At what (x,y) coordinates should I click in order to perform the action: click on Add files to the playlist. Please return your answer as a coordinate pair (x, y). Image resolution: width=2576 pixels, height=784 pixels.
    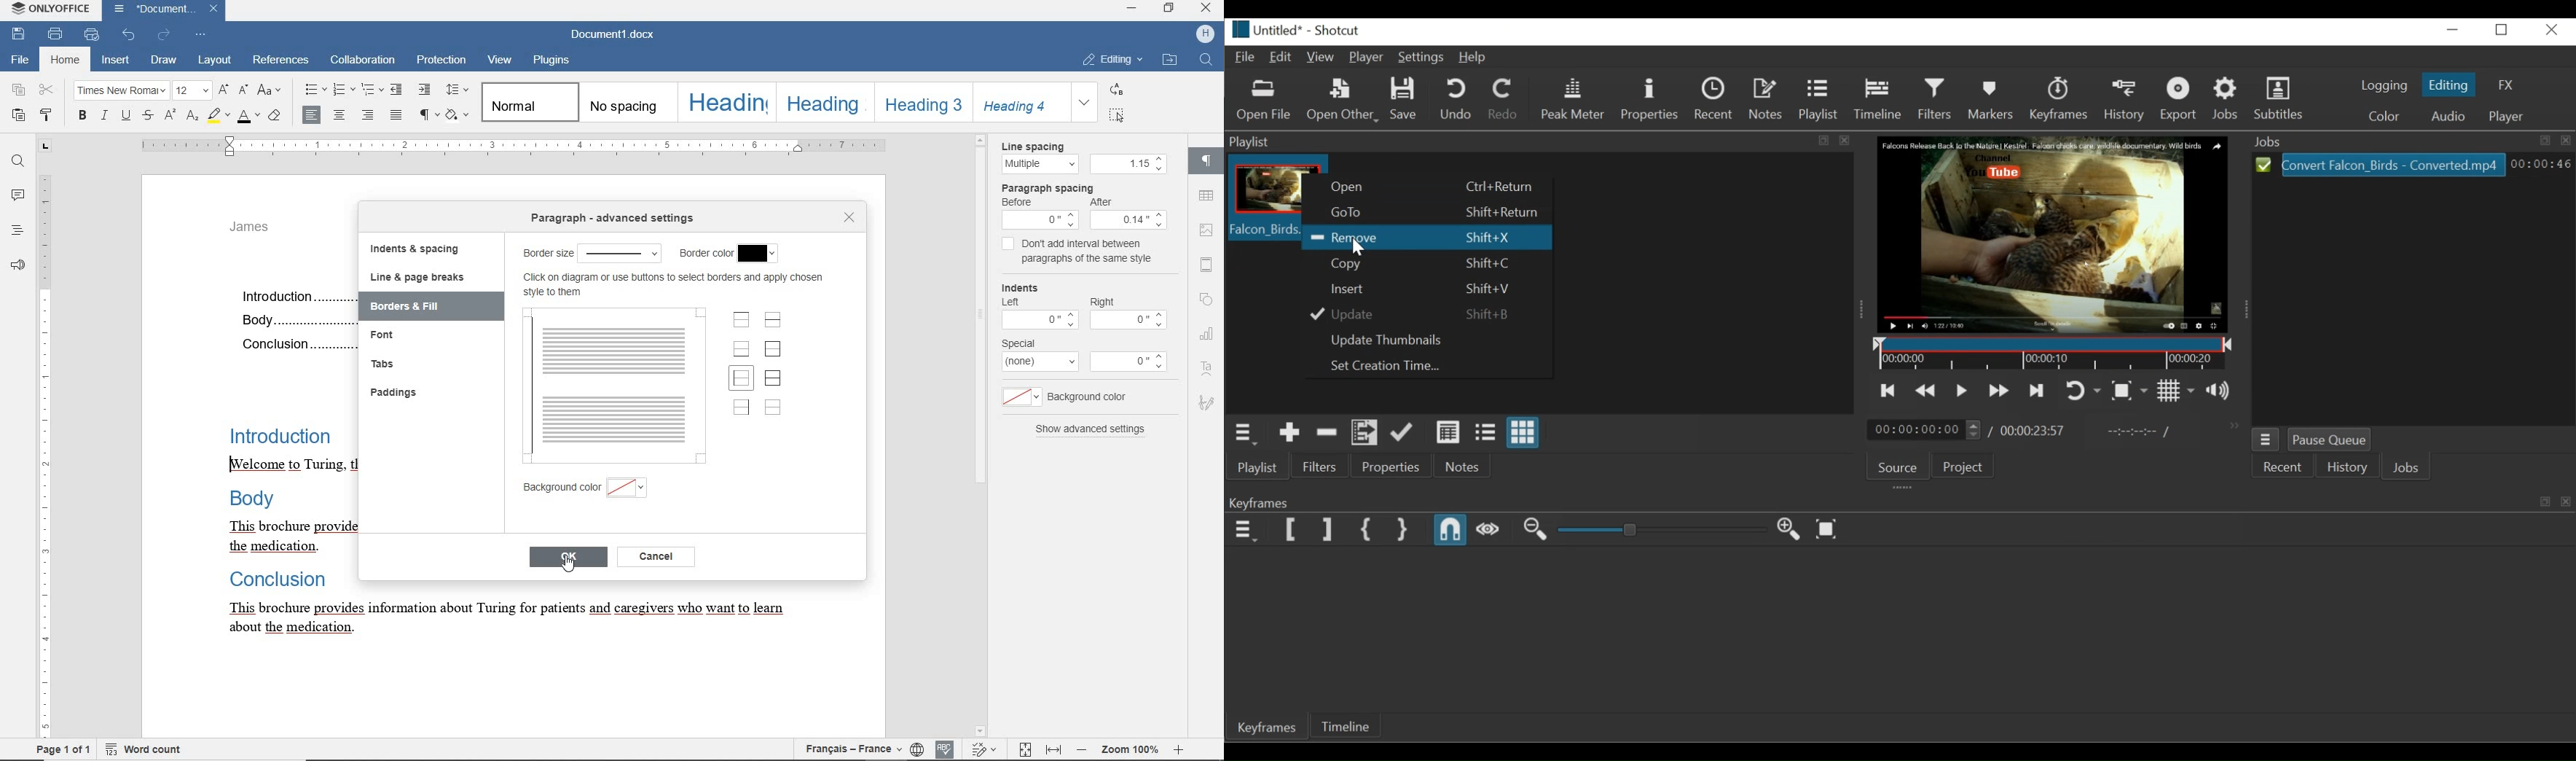
    Looking at the image, I should click on (1365, 434).